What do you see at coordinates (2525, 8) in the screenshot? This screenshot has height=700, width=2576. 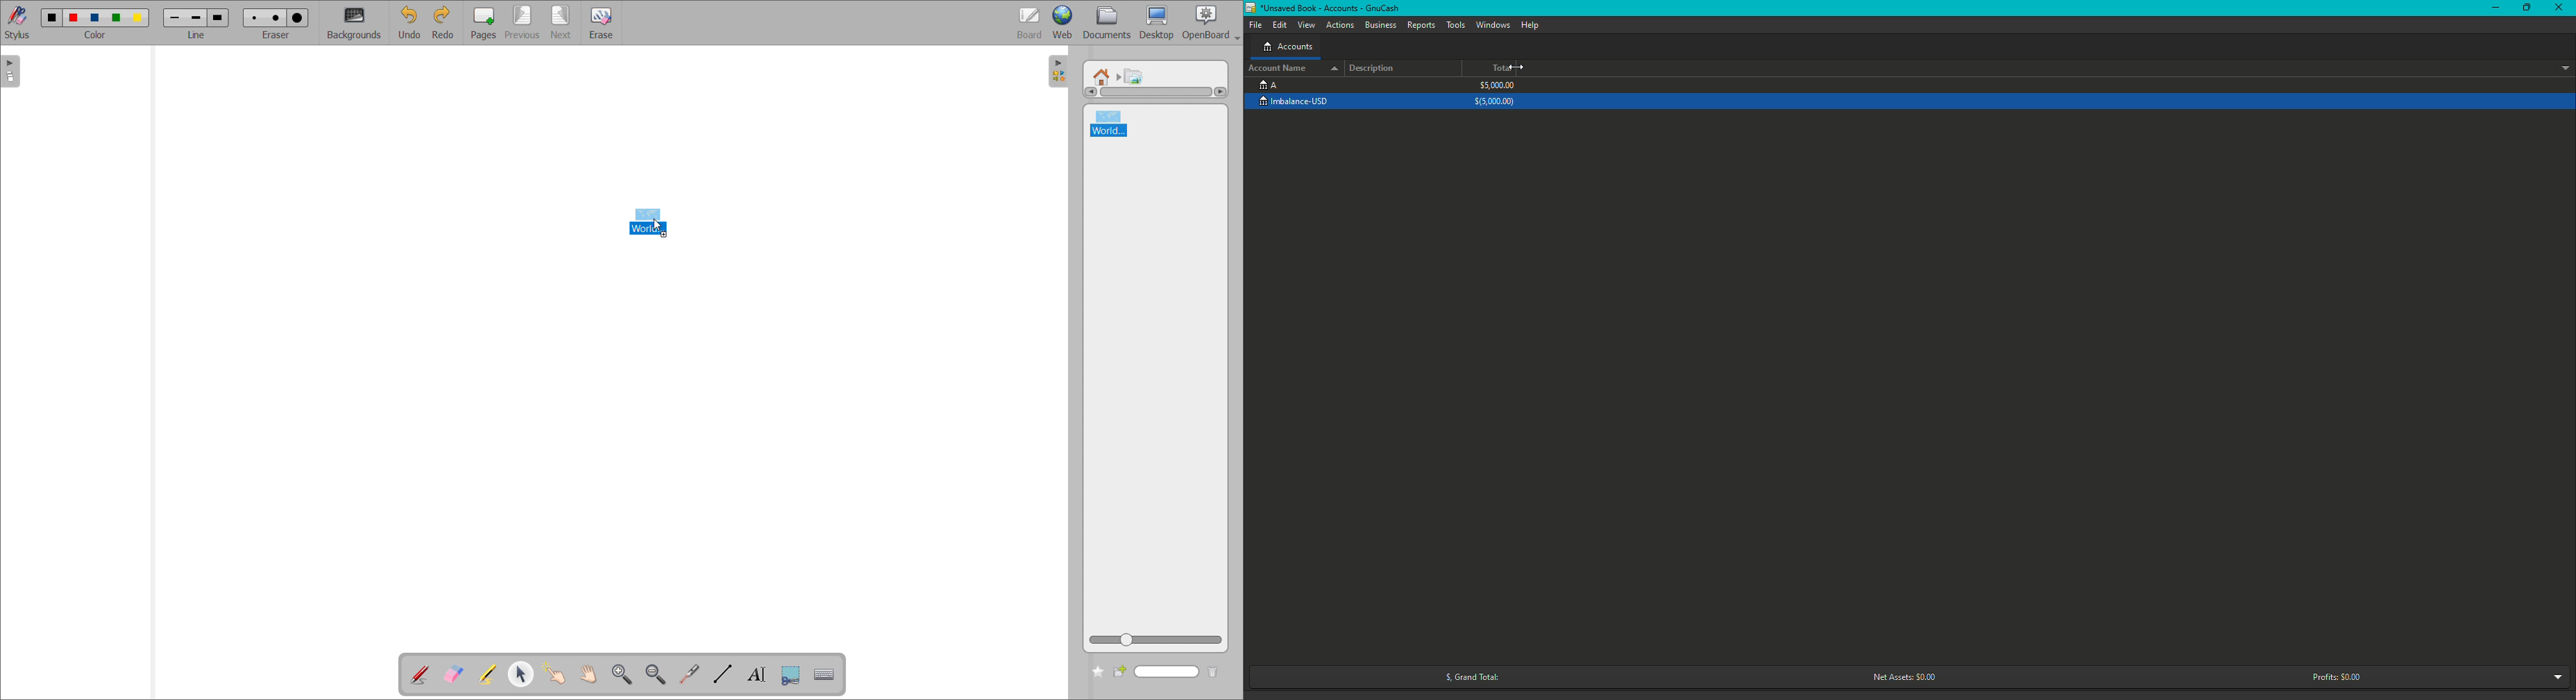 I see `Restore` at bounding box center [2525, 8].